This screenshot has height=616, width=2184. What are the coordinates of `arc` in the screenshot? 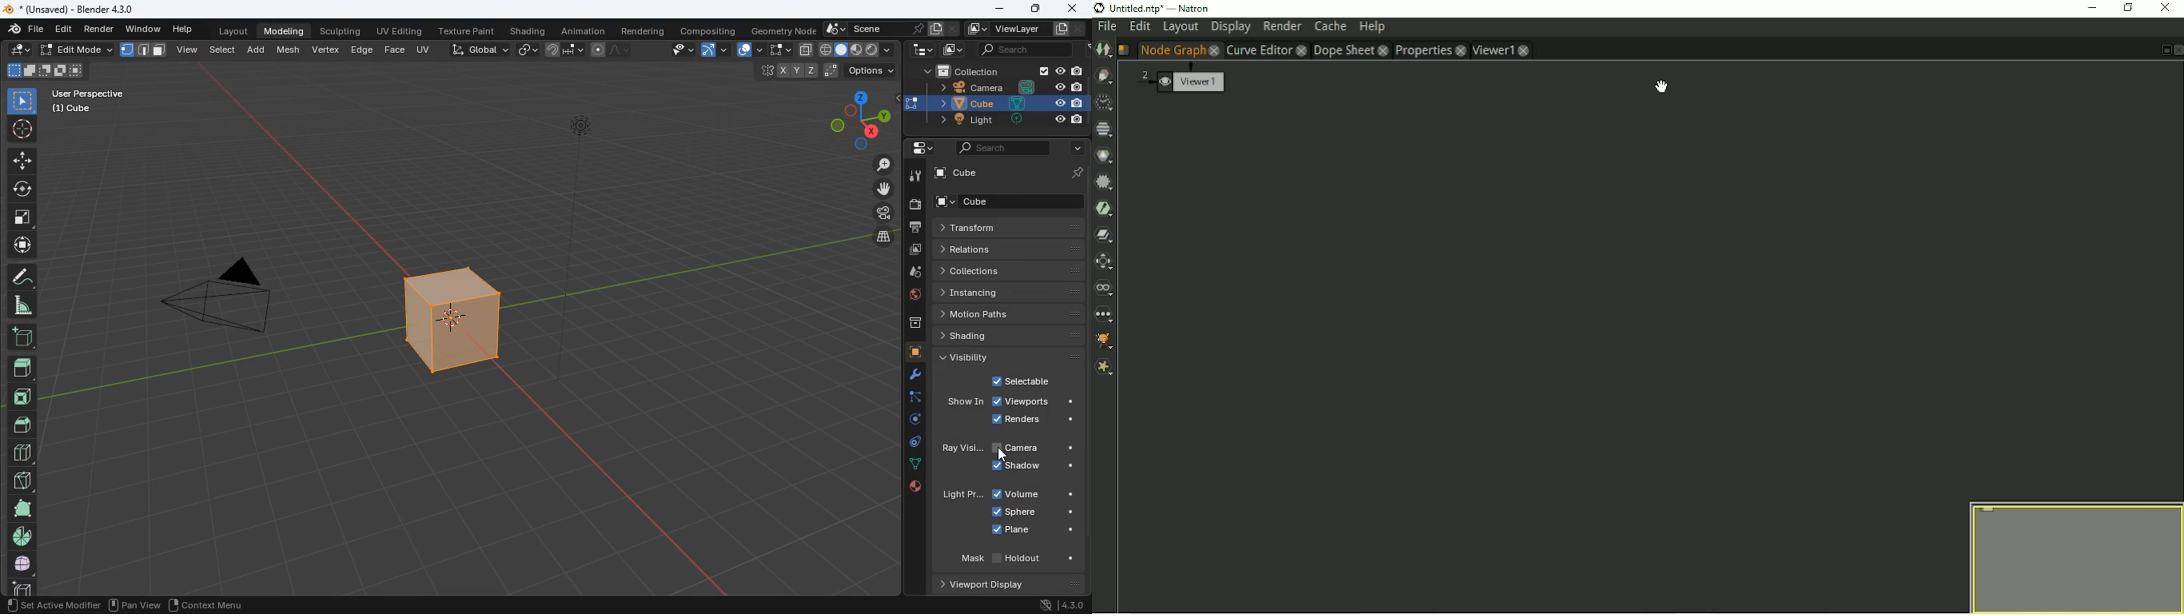 It's located at (714, 52).